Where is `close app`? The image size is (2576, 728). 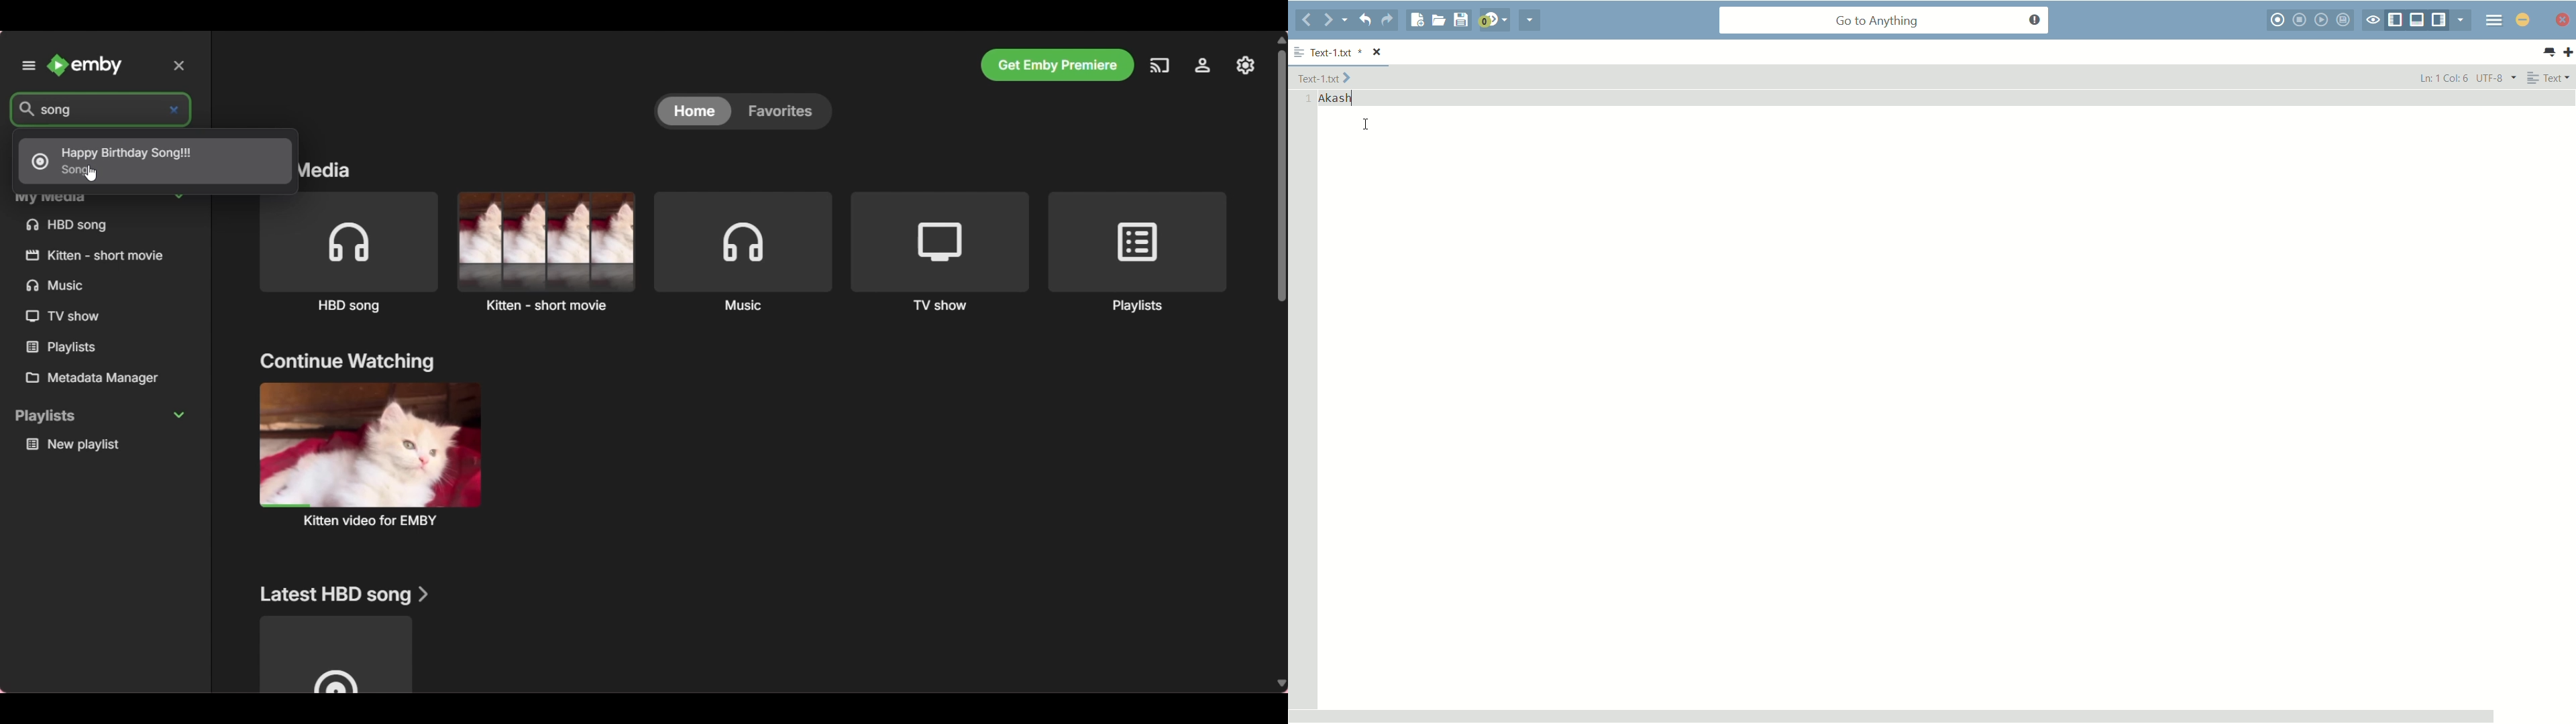 close app is located at coordinates (2564, 20).